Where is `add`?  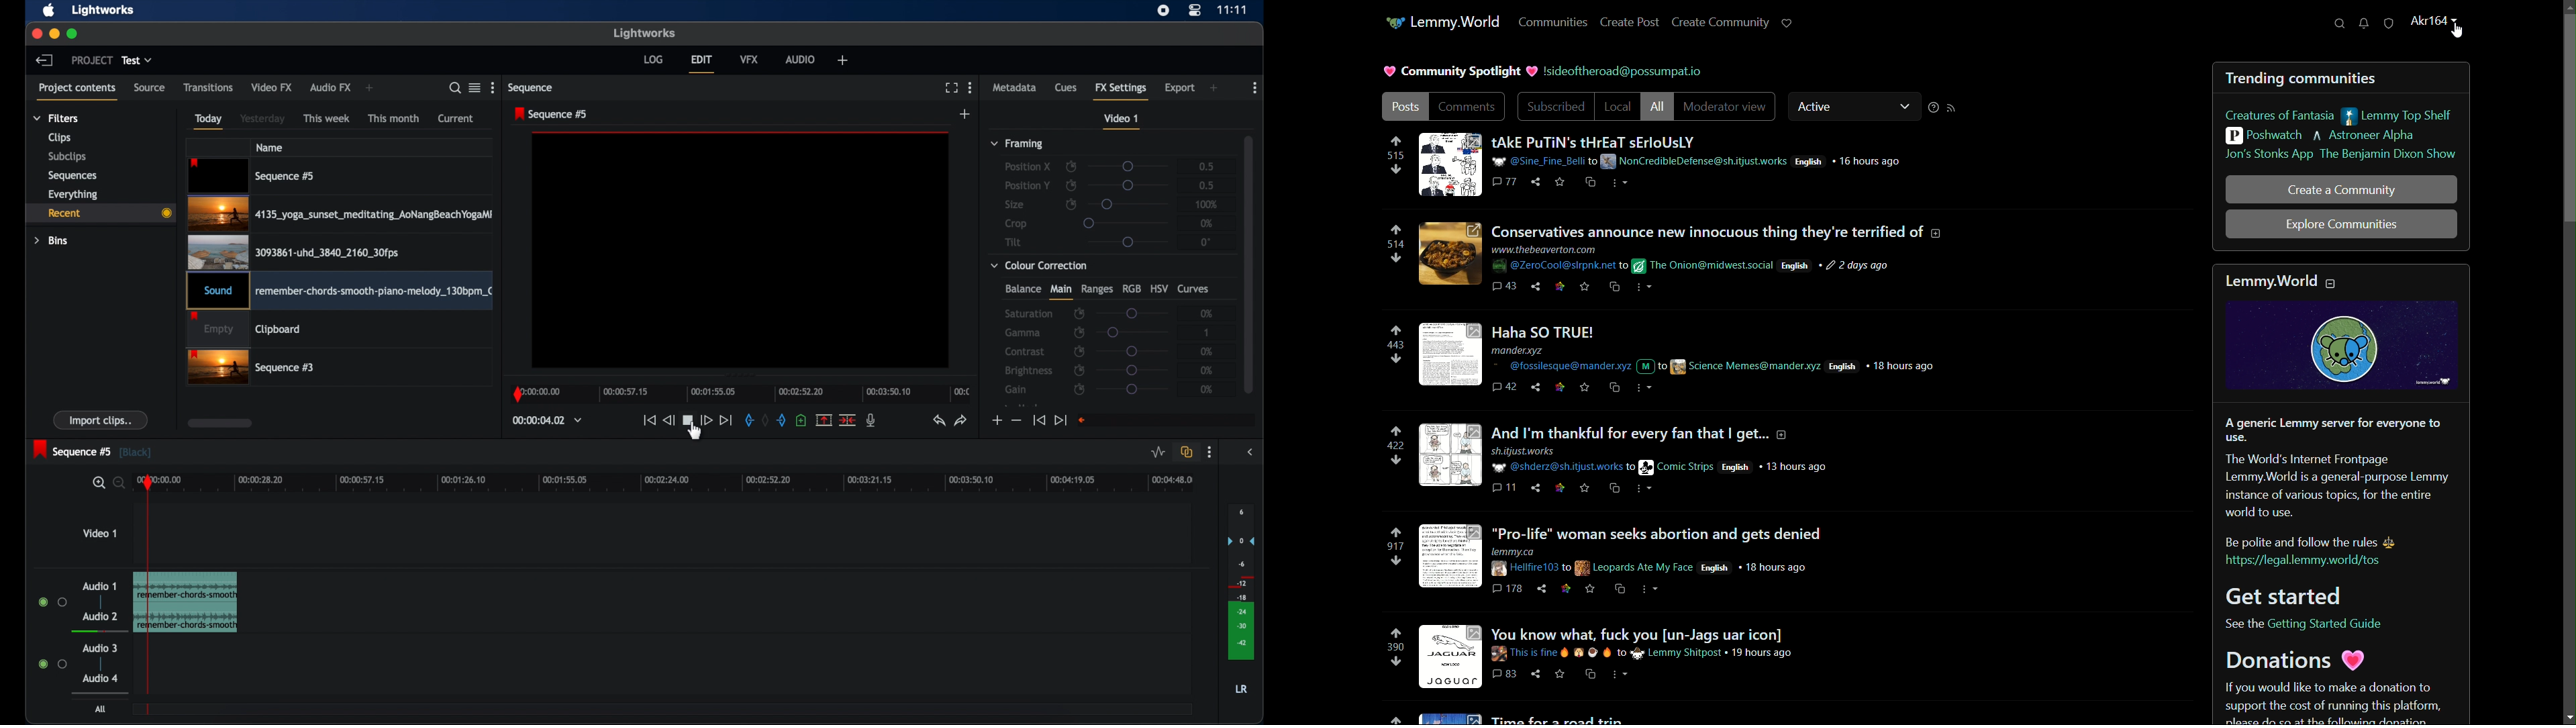 add is located at coordinates (1213, 88).